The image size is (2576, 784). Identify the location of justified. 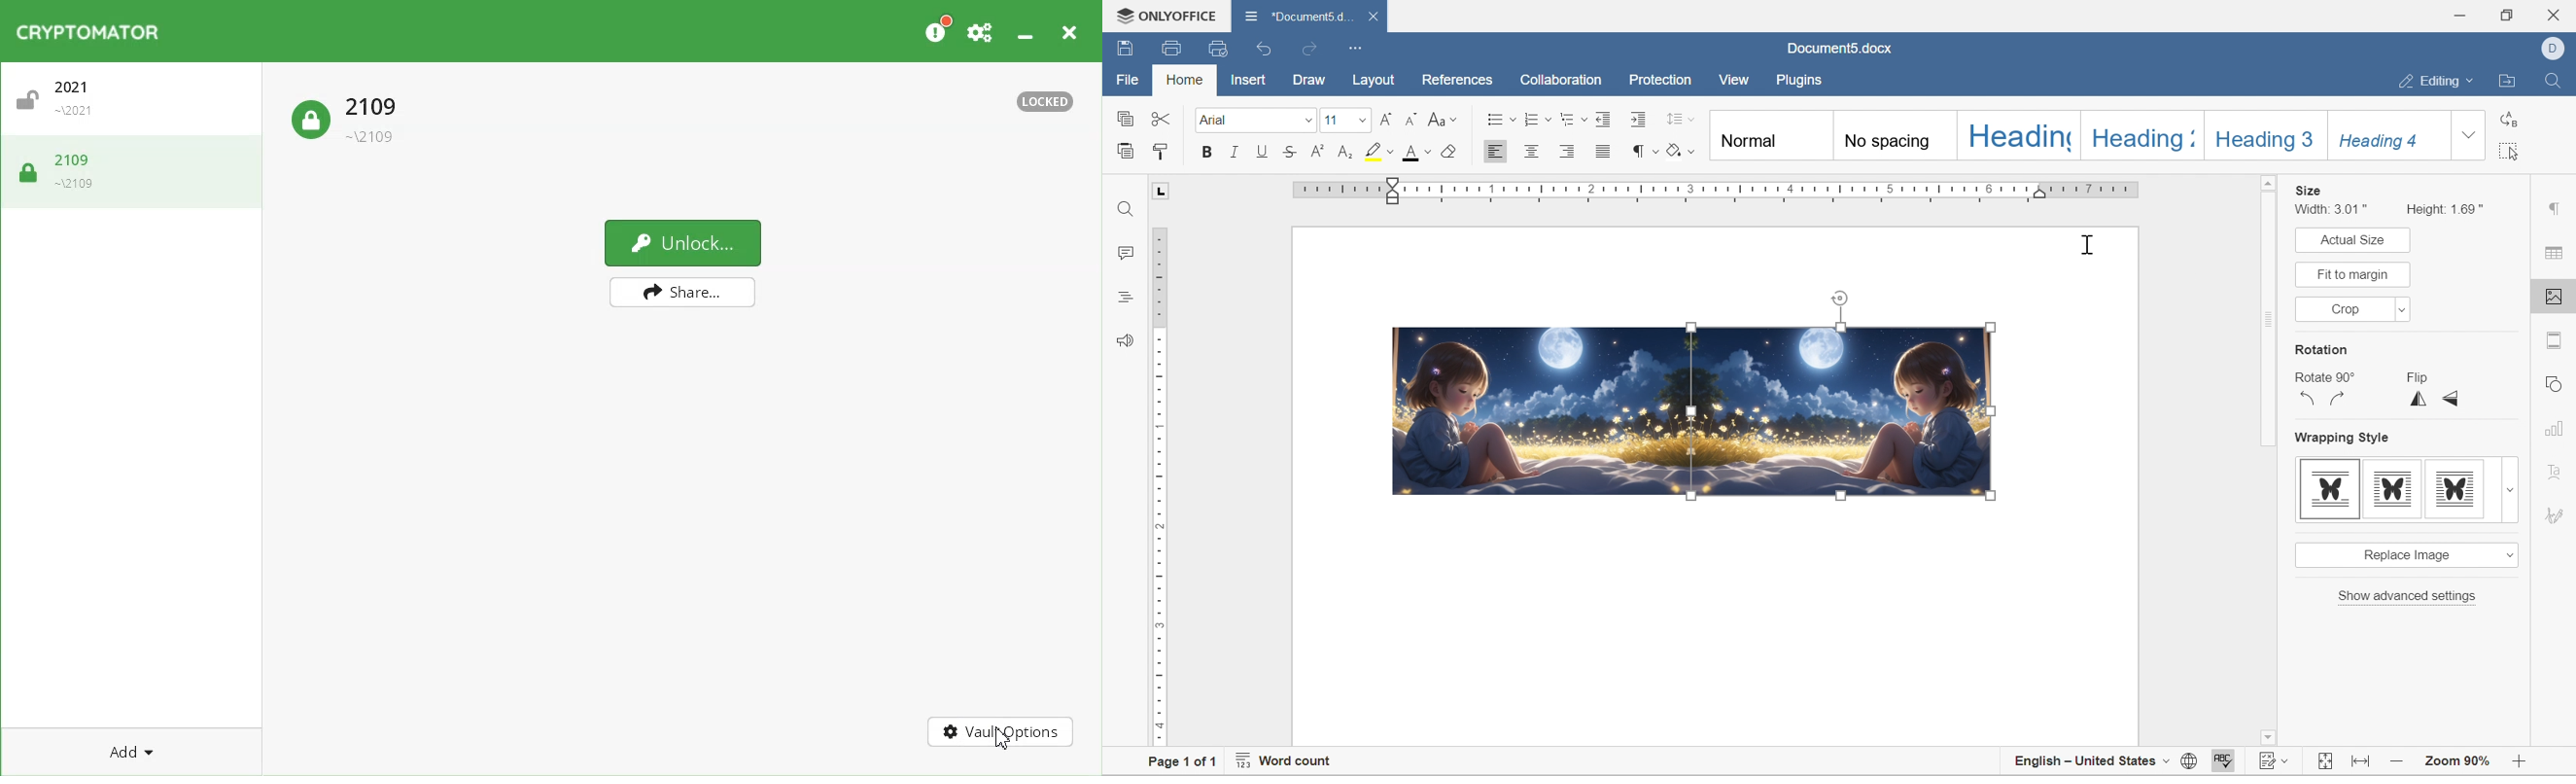
(1605, 151).